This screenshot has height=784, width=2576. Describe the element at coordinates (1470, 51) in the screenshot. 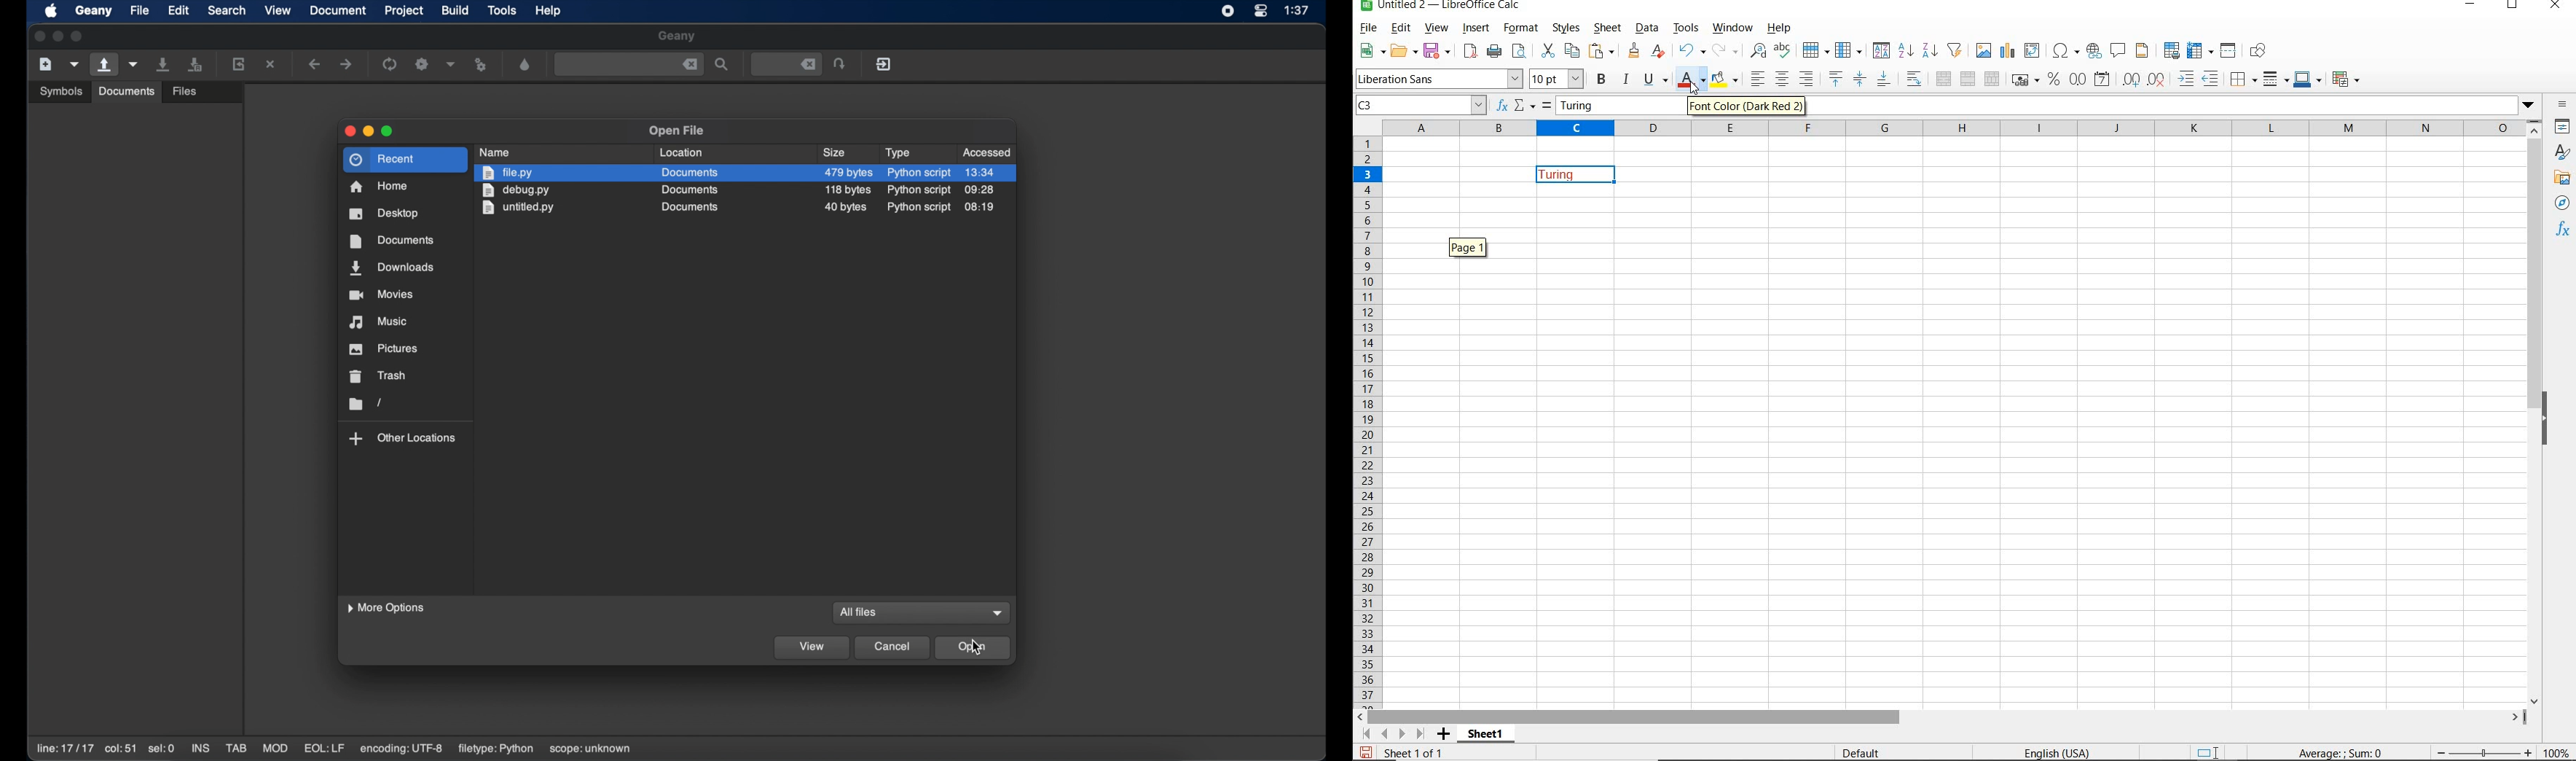

I see `EXPORT DIRECTLY AS PDF` at that location.